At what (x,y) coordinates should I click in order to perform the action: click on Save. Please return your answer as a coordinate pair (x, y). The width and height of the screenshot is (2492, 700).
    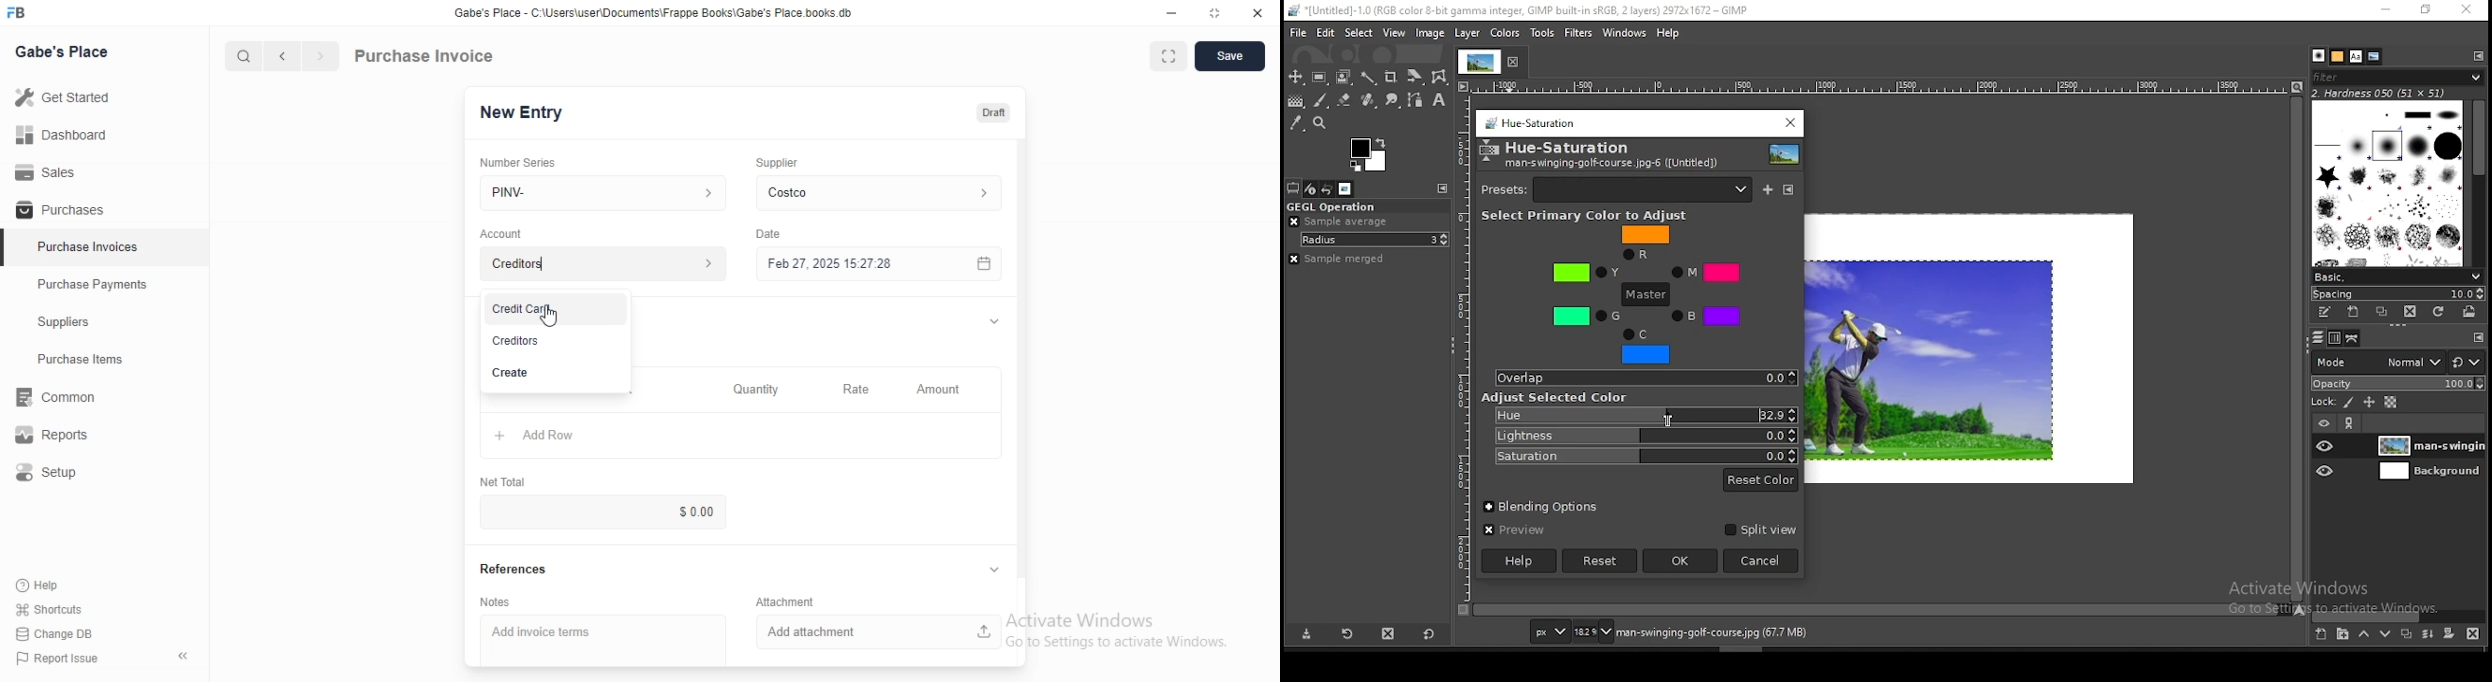
    Looking at the image, I should click on (1230, 56).